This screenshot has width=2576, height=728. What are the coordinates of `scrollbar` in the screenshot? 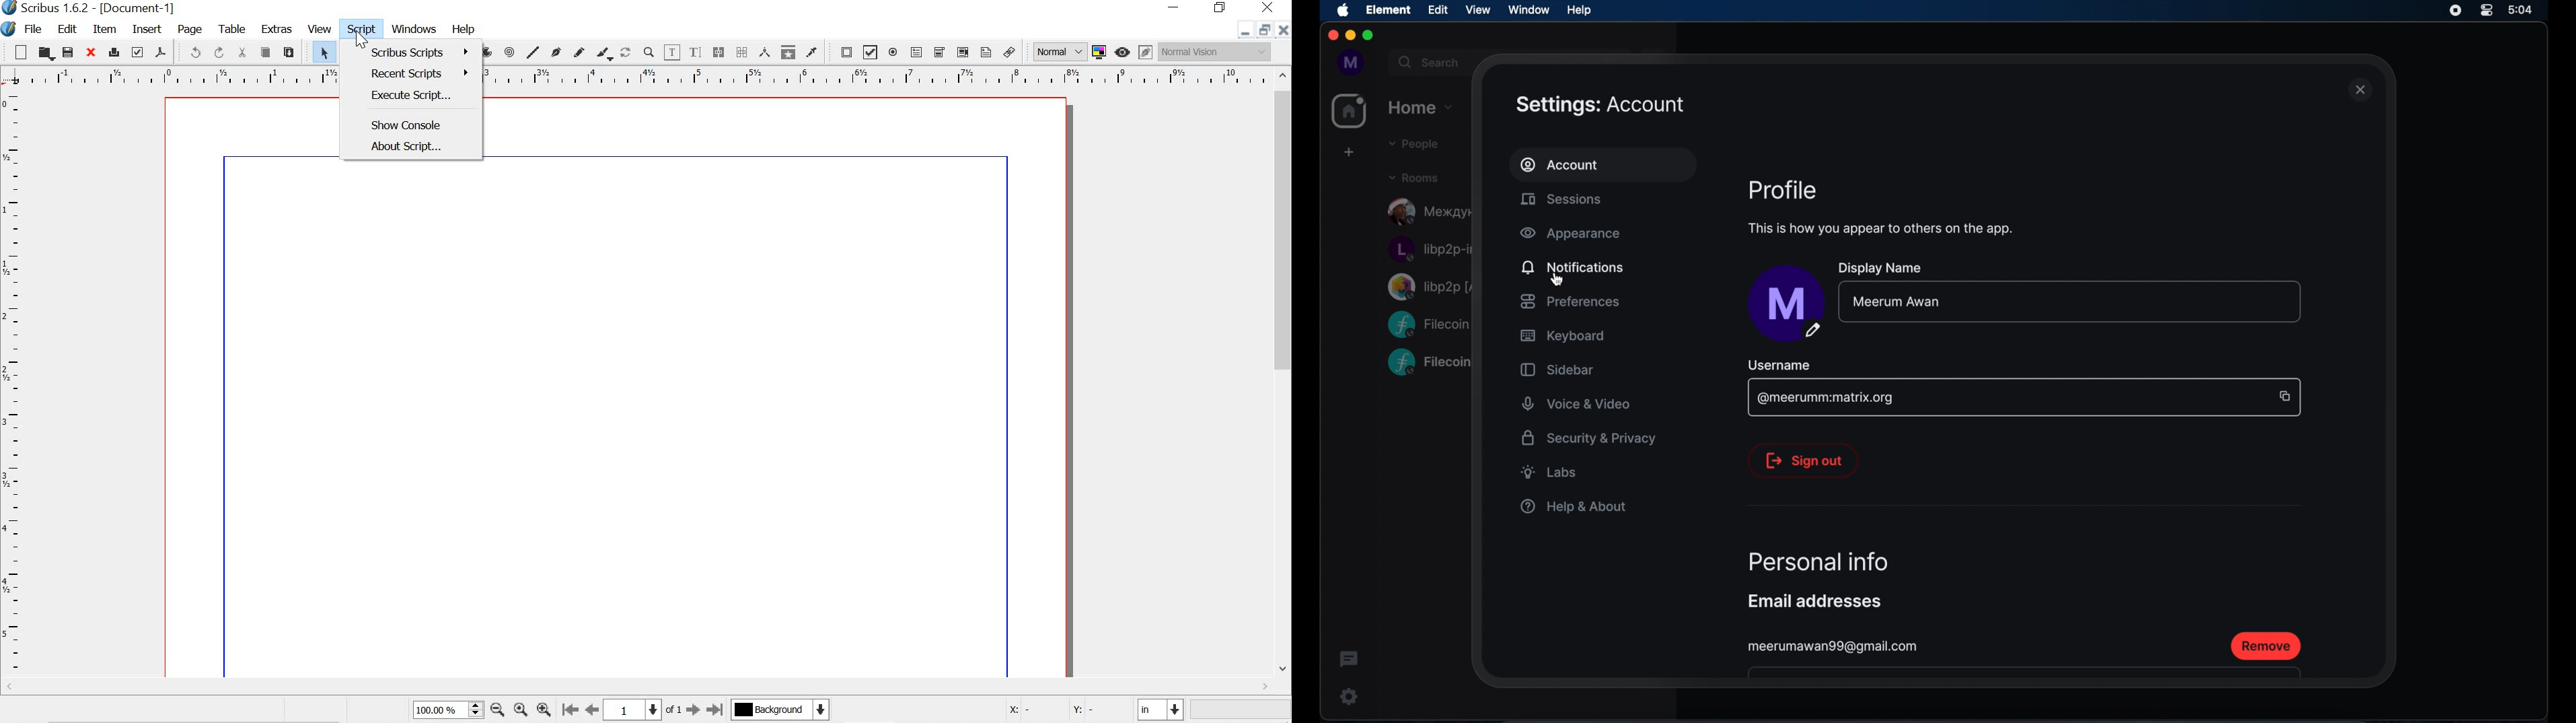 It's located at (634, 687).